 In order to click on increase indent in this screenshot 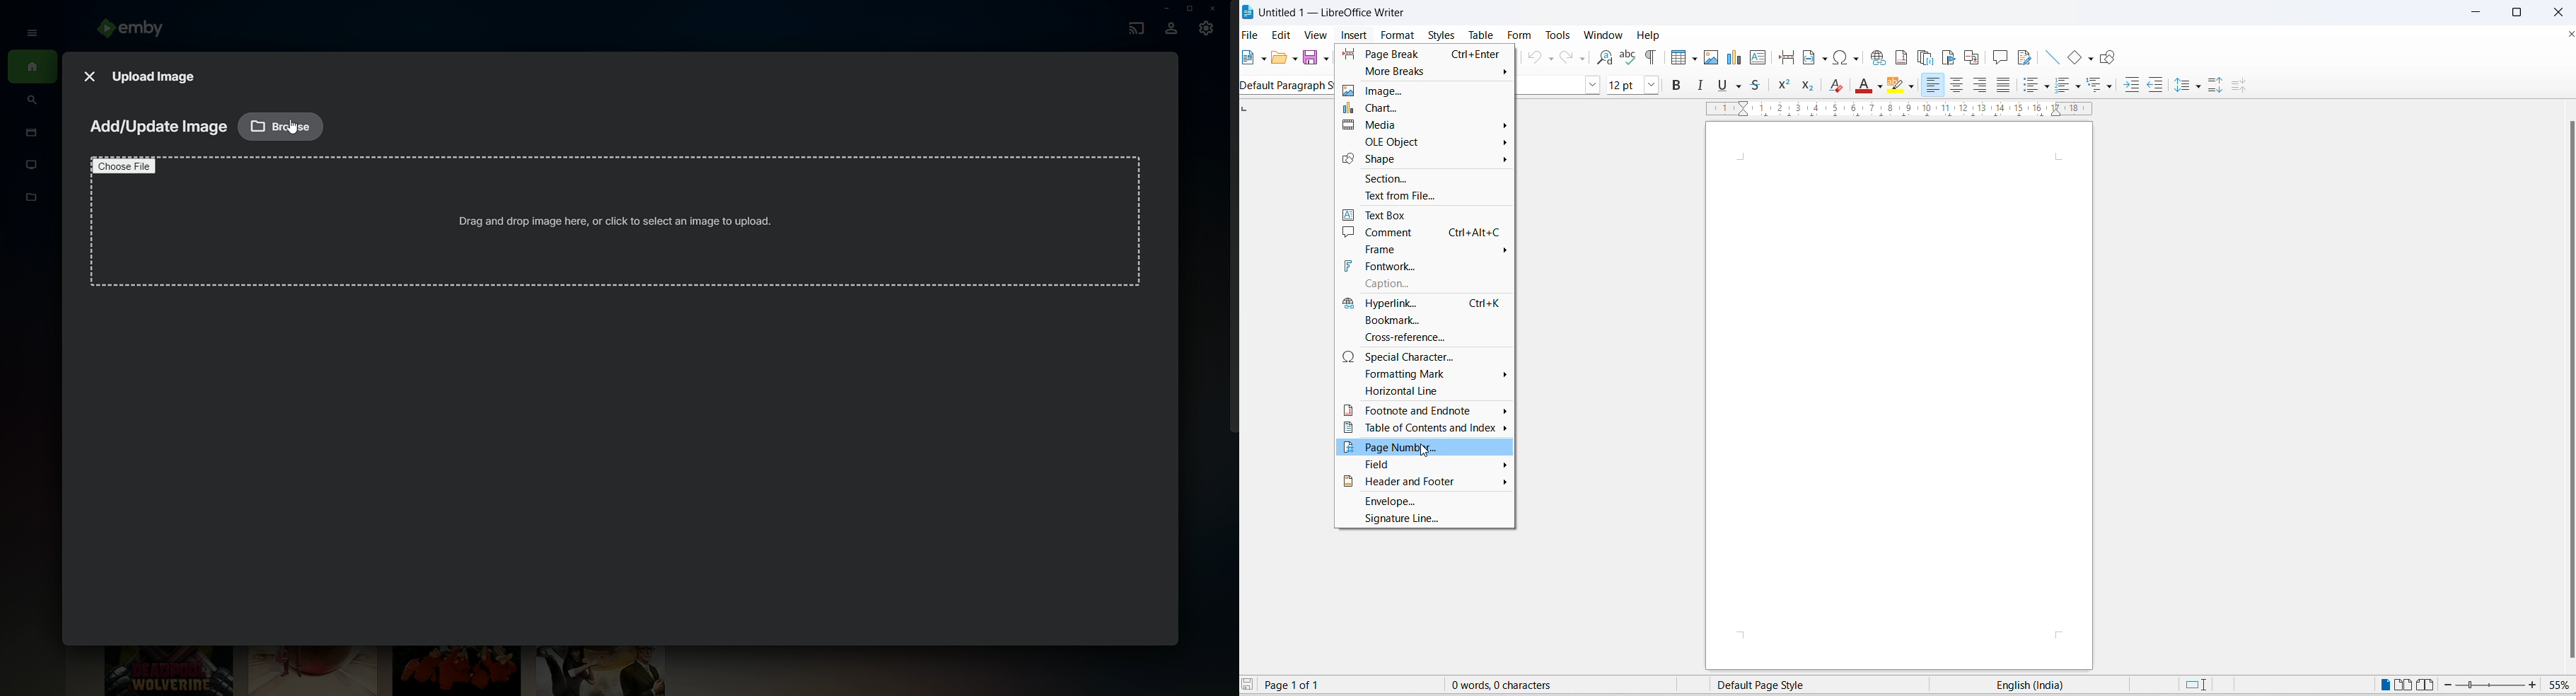, I will do `click(2132, 86)`.